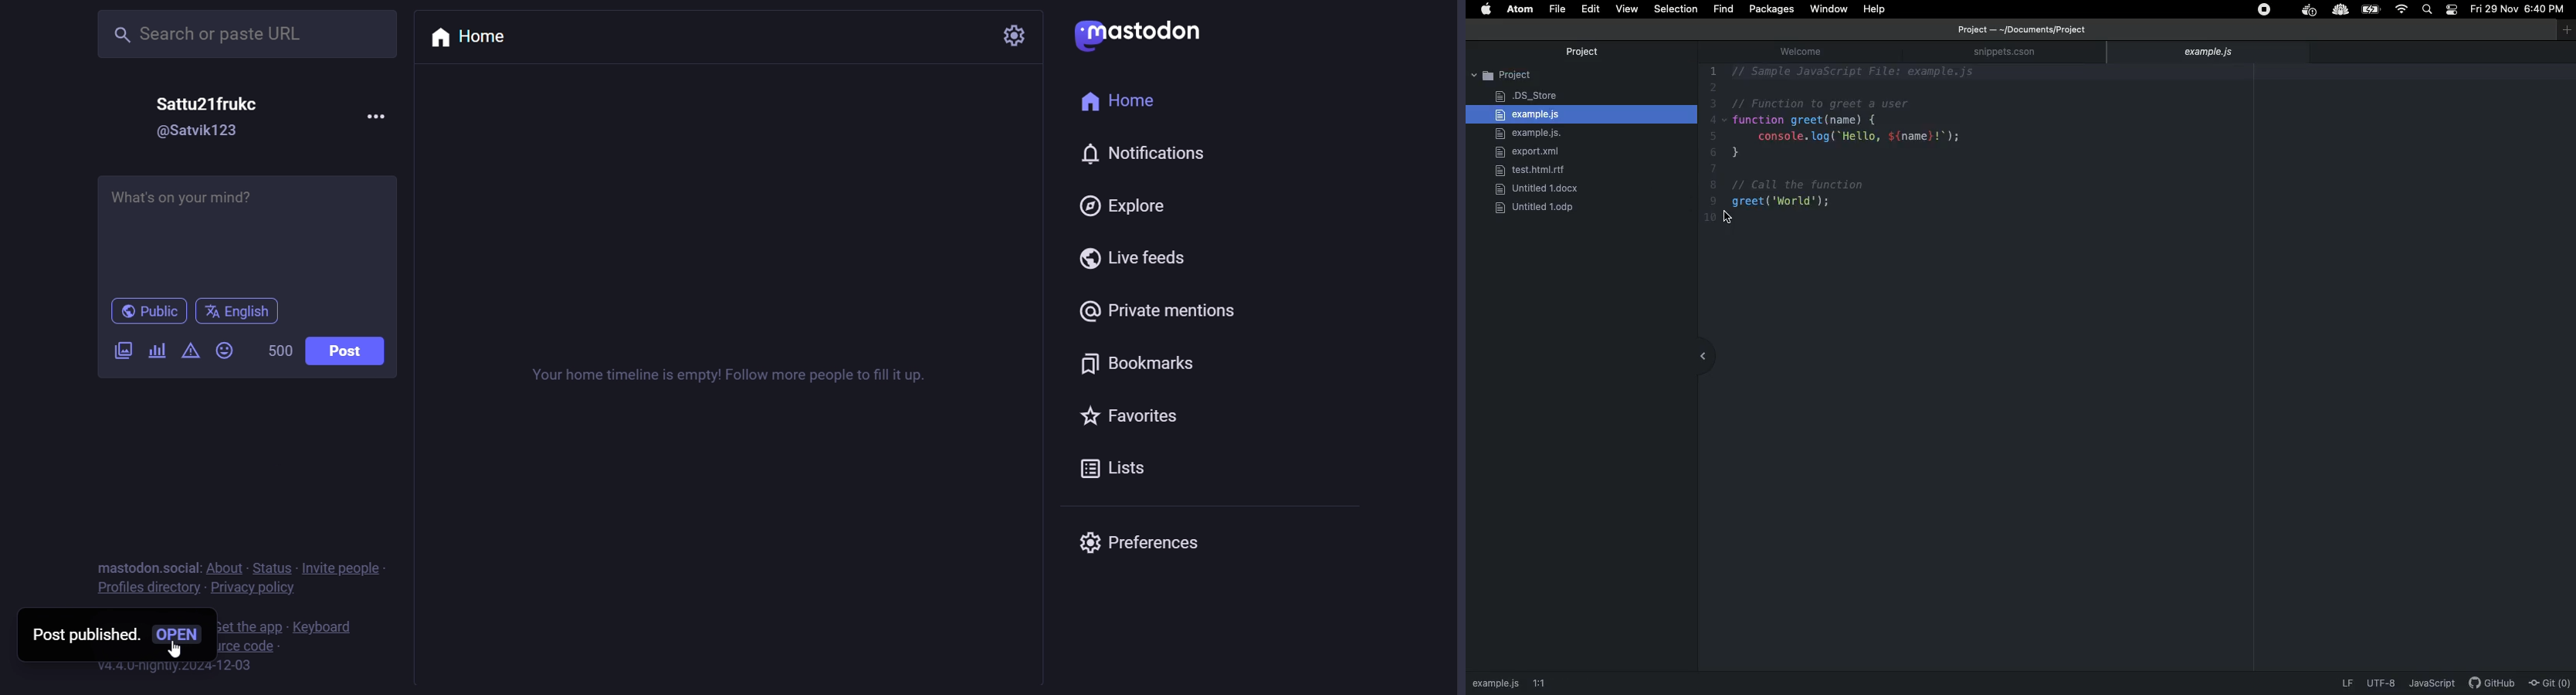 The width and height of the screenshot is (2576, 700). What do you see at coordinates (1120, 101) in the screenshot?
I see `home` at bounding box center [1120, 101].